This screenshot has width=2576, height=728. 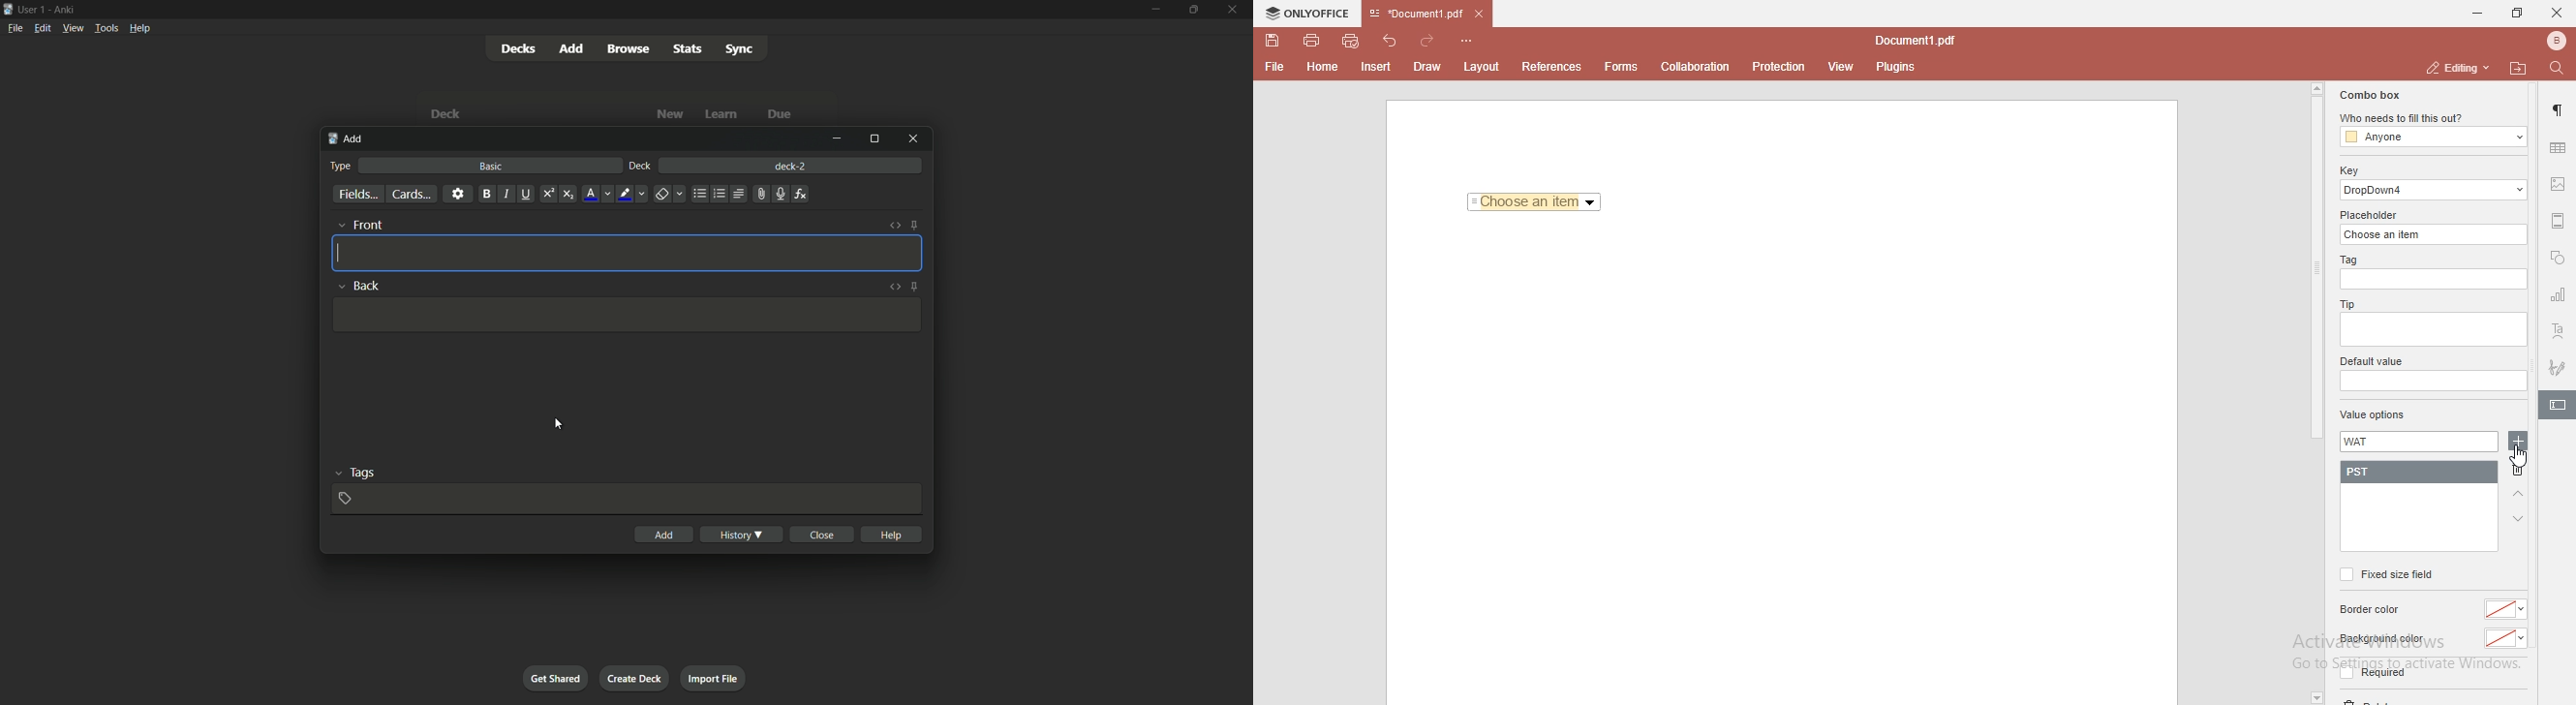 What do you see at coordinates (568, 195) in the screenshot?
I see `subscript` at bounding box center [568, 195].